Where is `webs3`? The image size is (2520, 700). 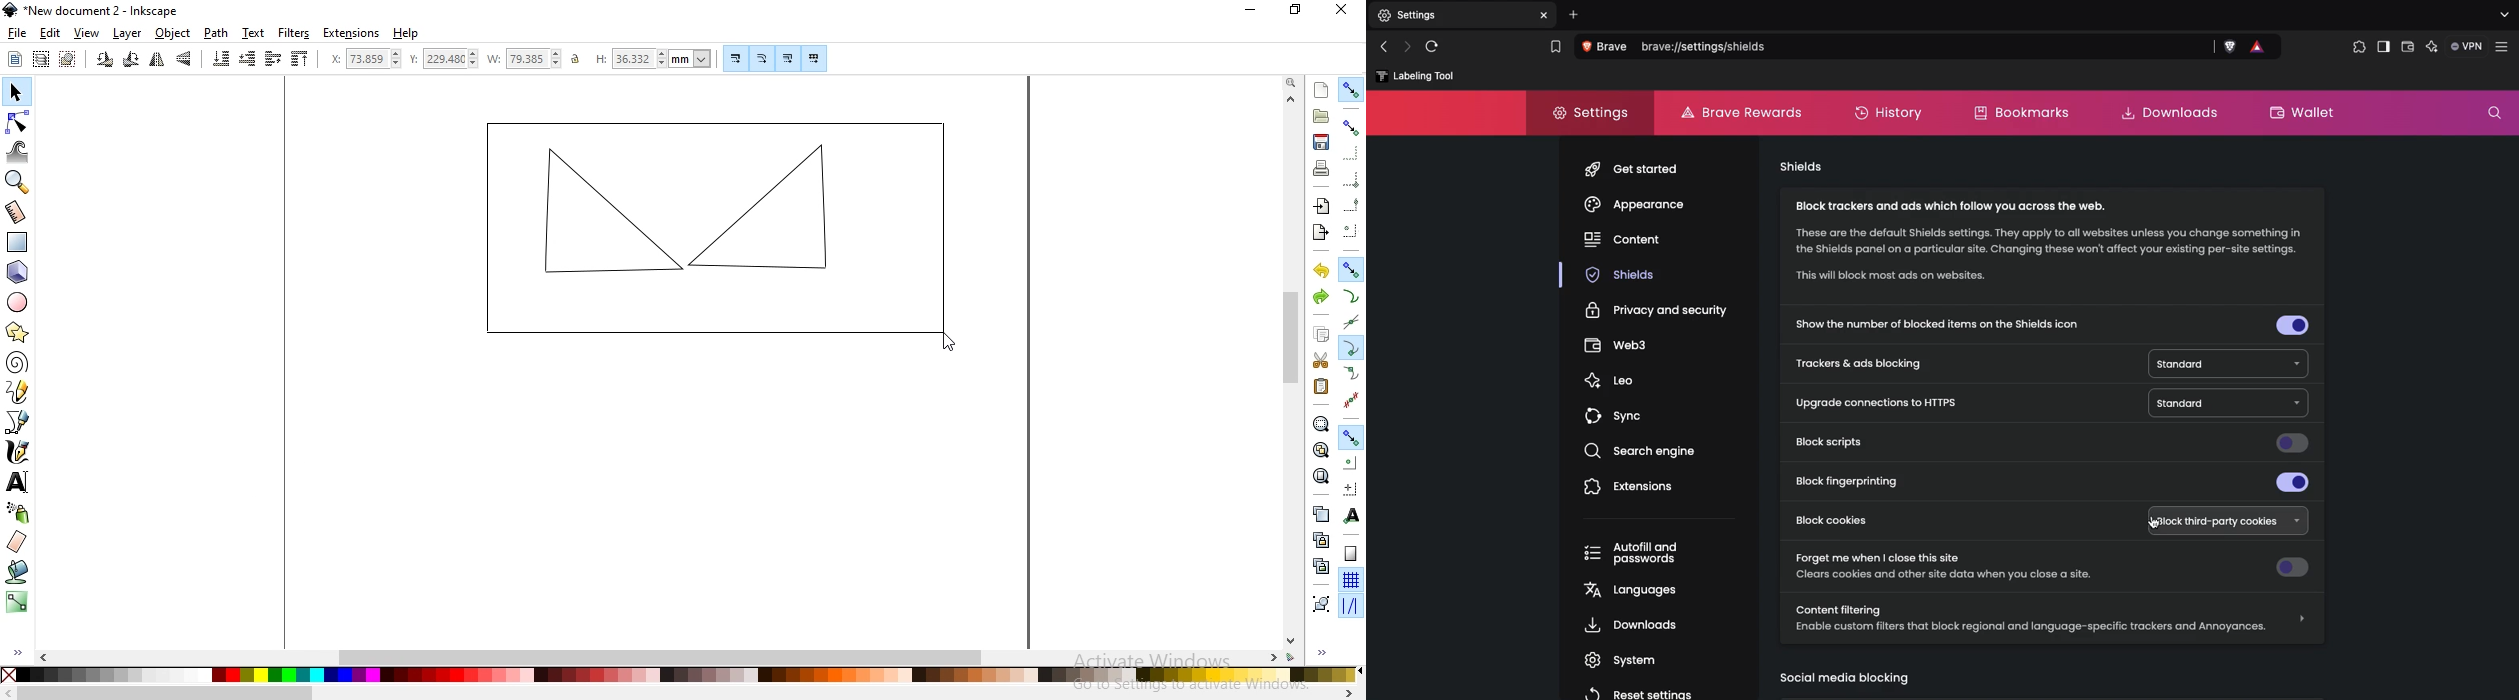 webs3 is located at coordinates (1618, 348).